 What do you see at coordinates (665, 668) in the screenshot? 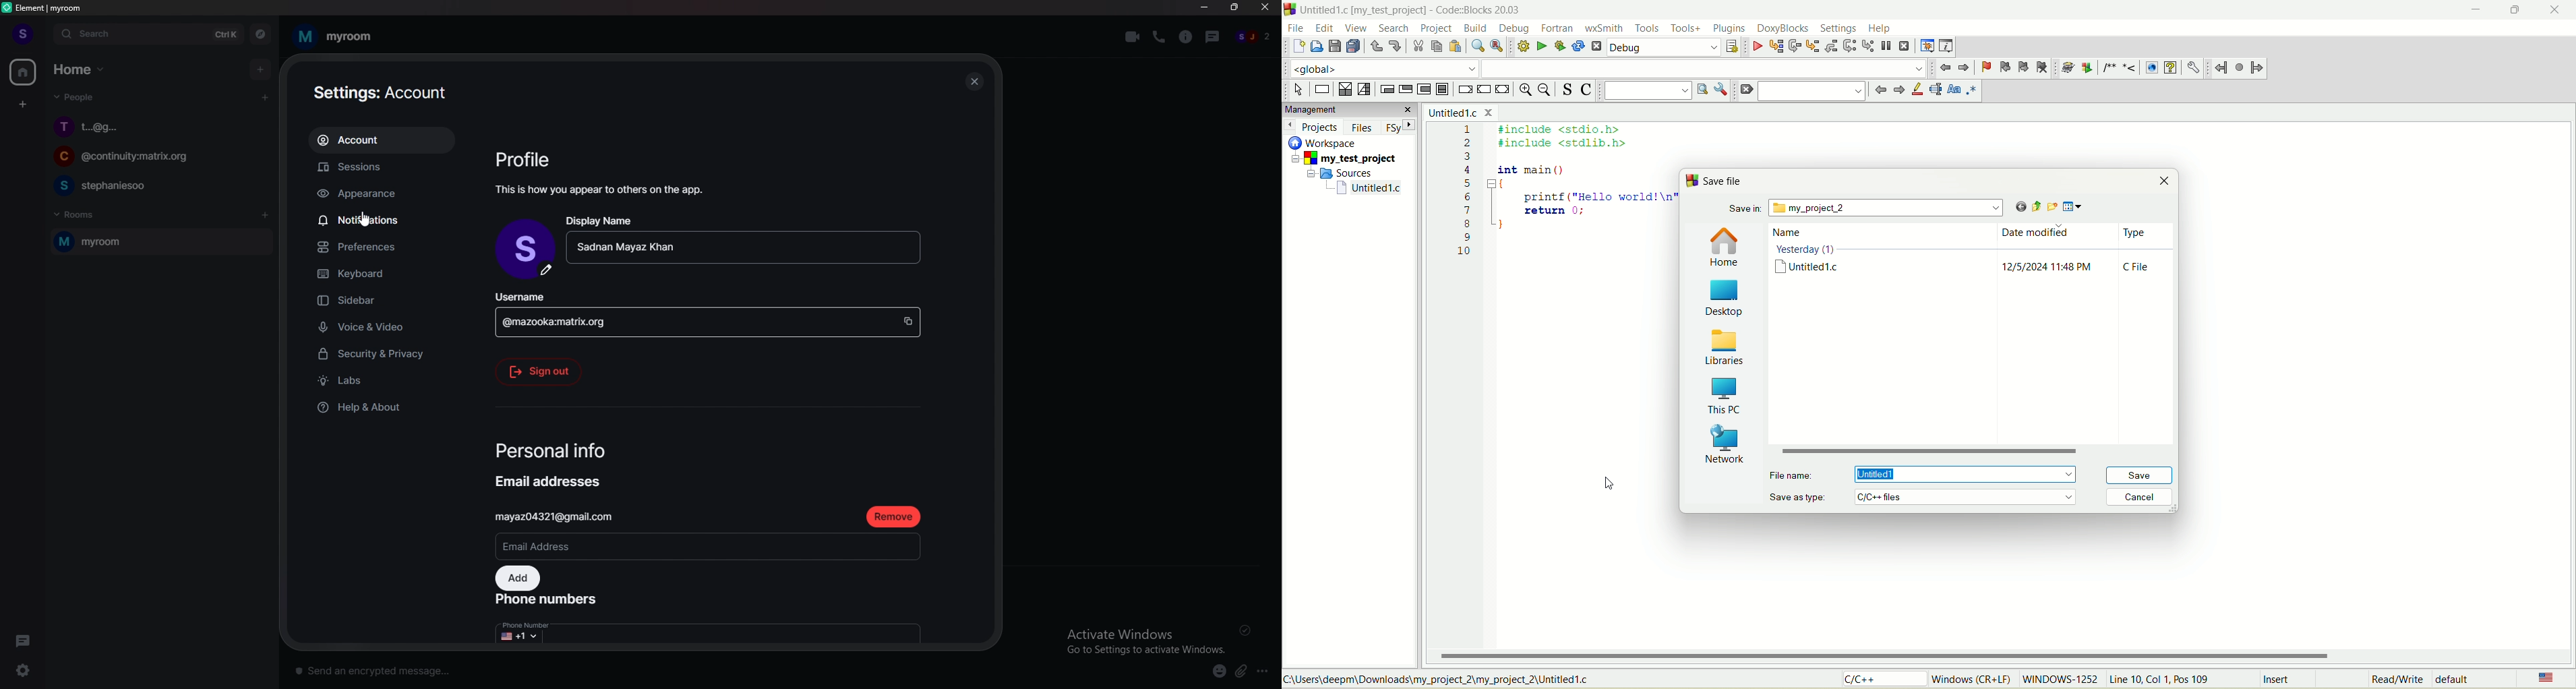
I see `text input` at bounding box center [665, 668].